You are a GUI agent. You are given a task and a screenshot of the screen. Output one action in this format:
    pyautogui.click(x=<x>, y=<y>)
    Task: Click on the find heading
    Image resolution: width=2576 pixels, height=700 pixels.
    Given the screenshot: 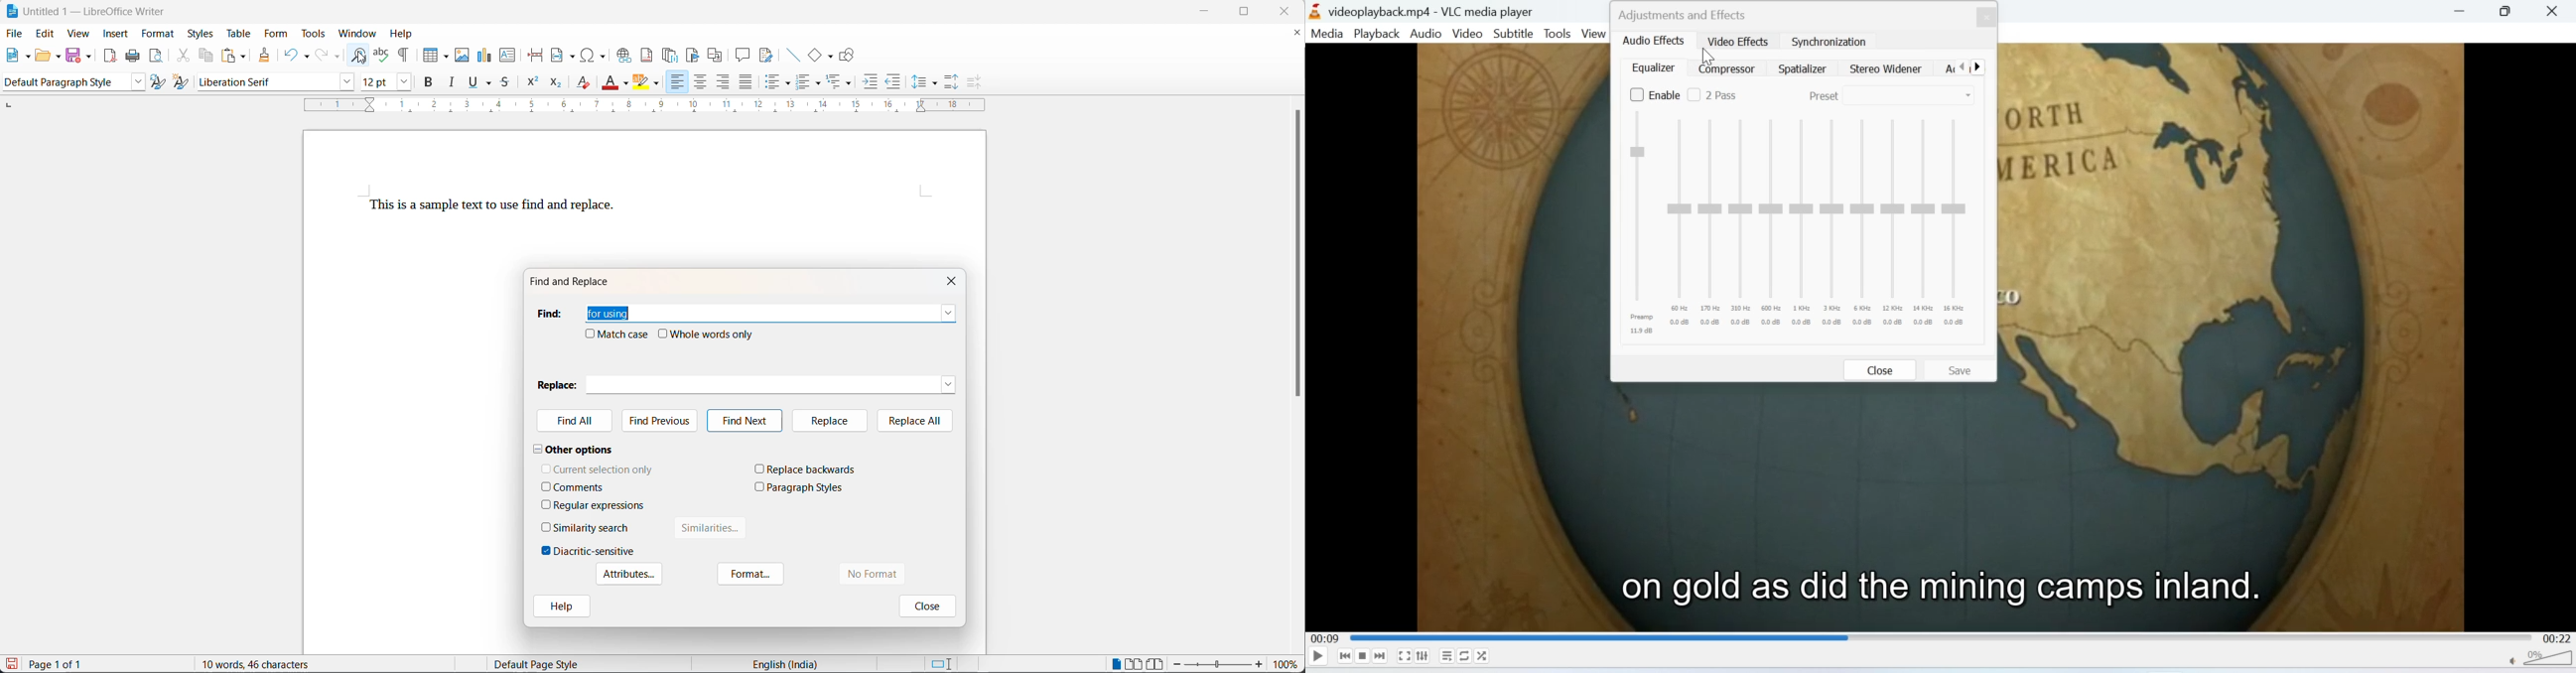 What is the action you would take?
    pyautogui.click(x=549, y=313)
    